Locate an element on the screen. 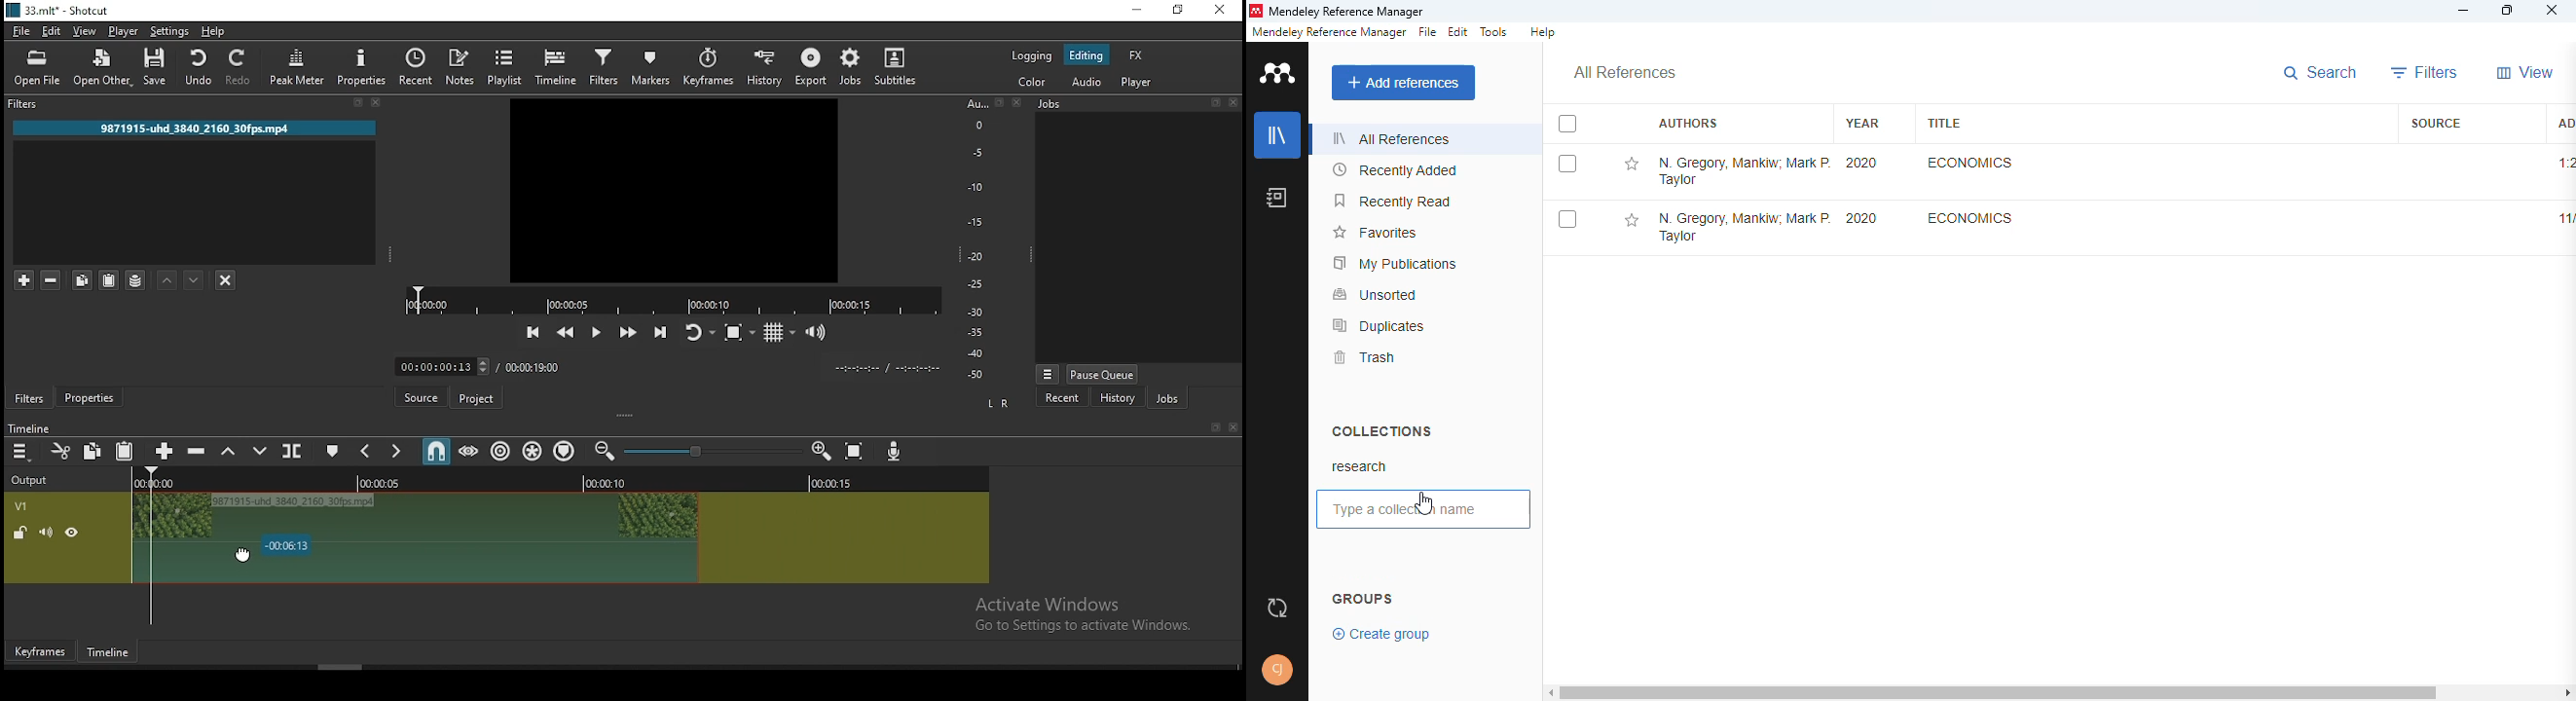 The image size is (2576, 728). play quickly backward is located at coordinates (568, 332).